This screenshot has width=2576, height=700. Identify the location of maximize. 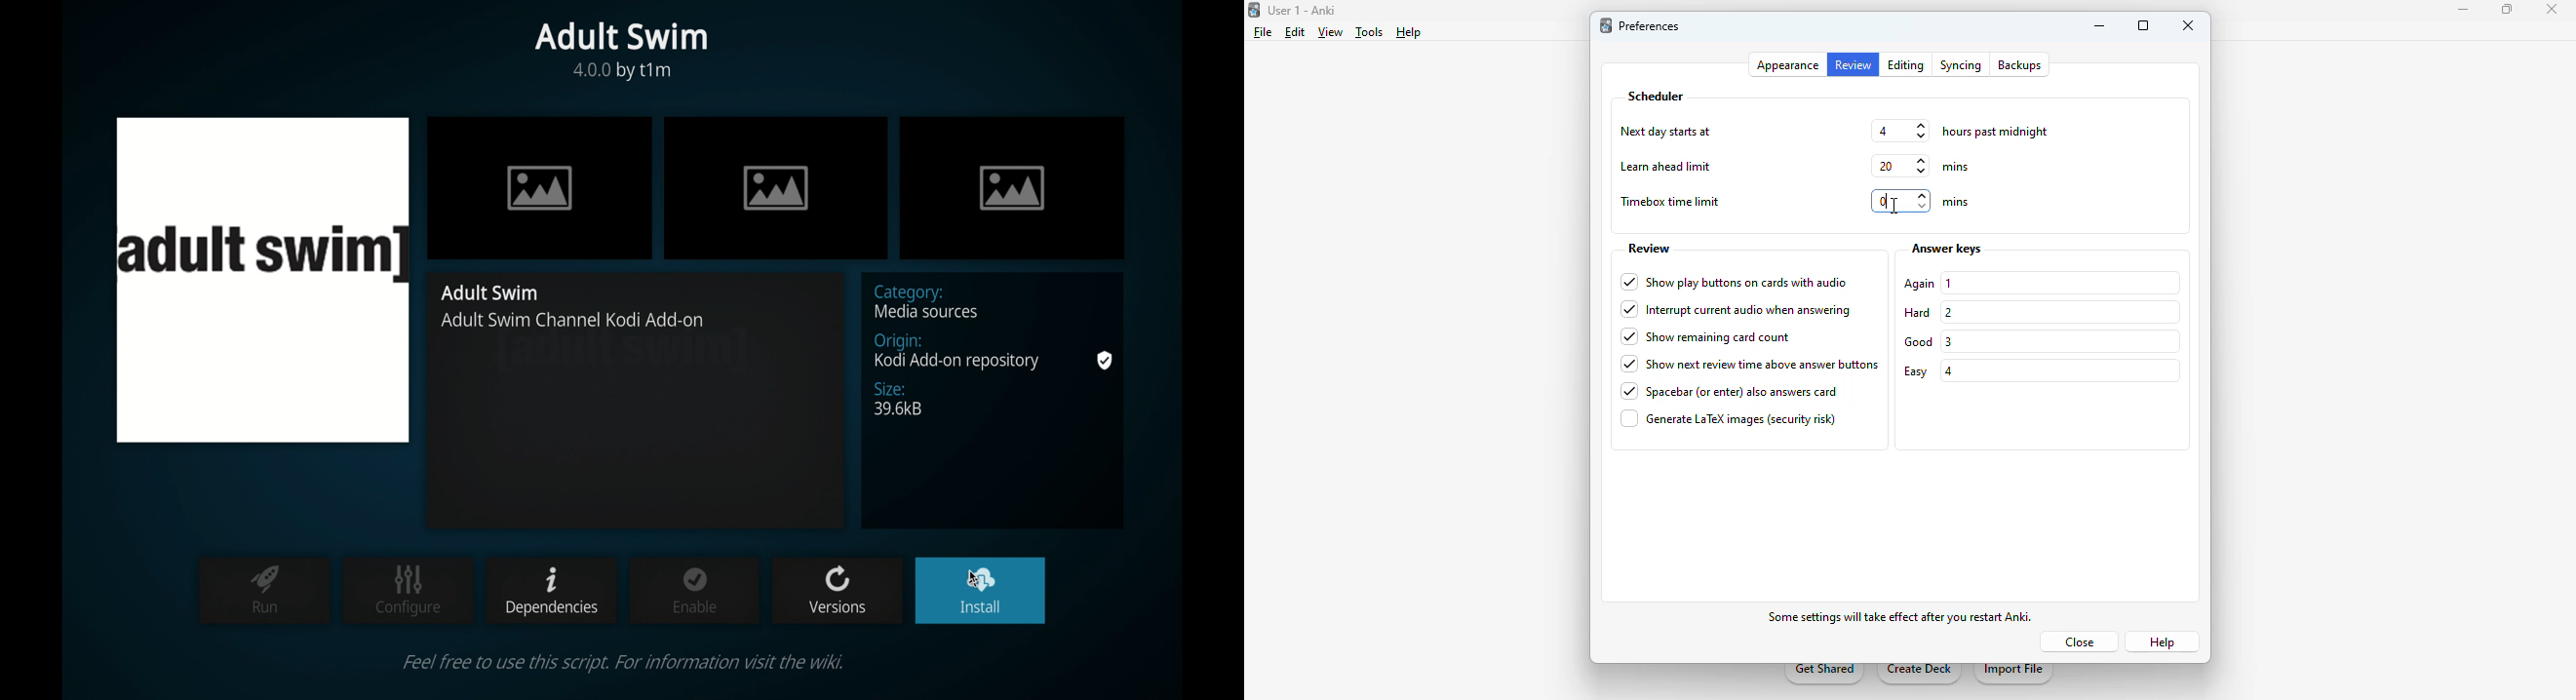
(2144, 25).